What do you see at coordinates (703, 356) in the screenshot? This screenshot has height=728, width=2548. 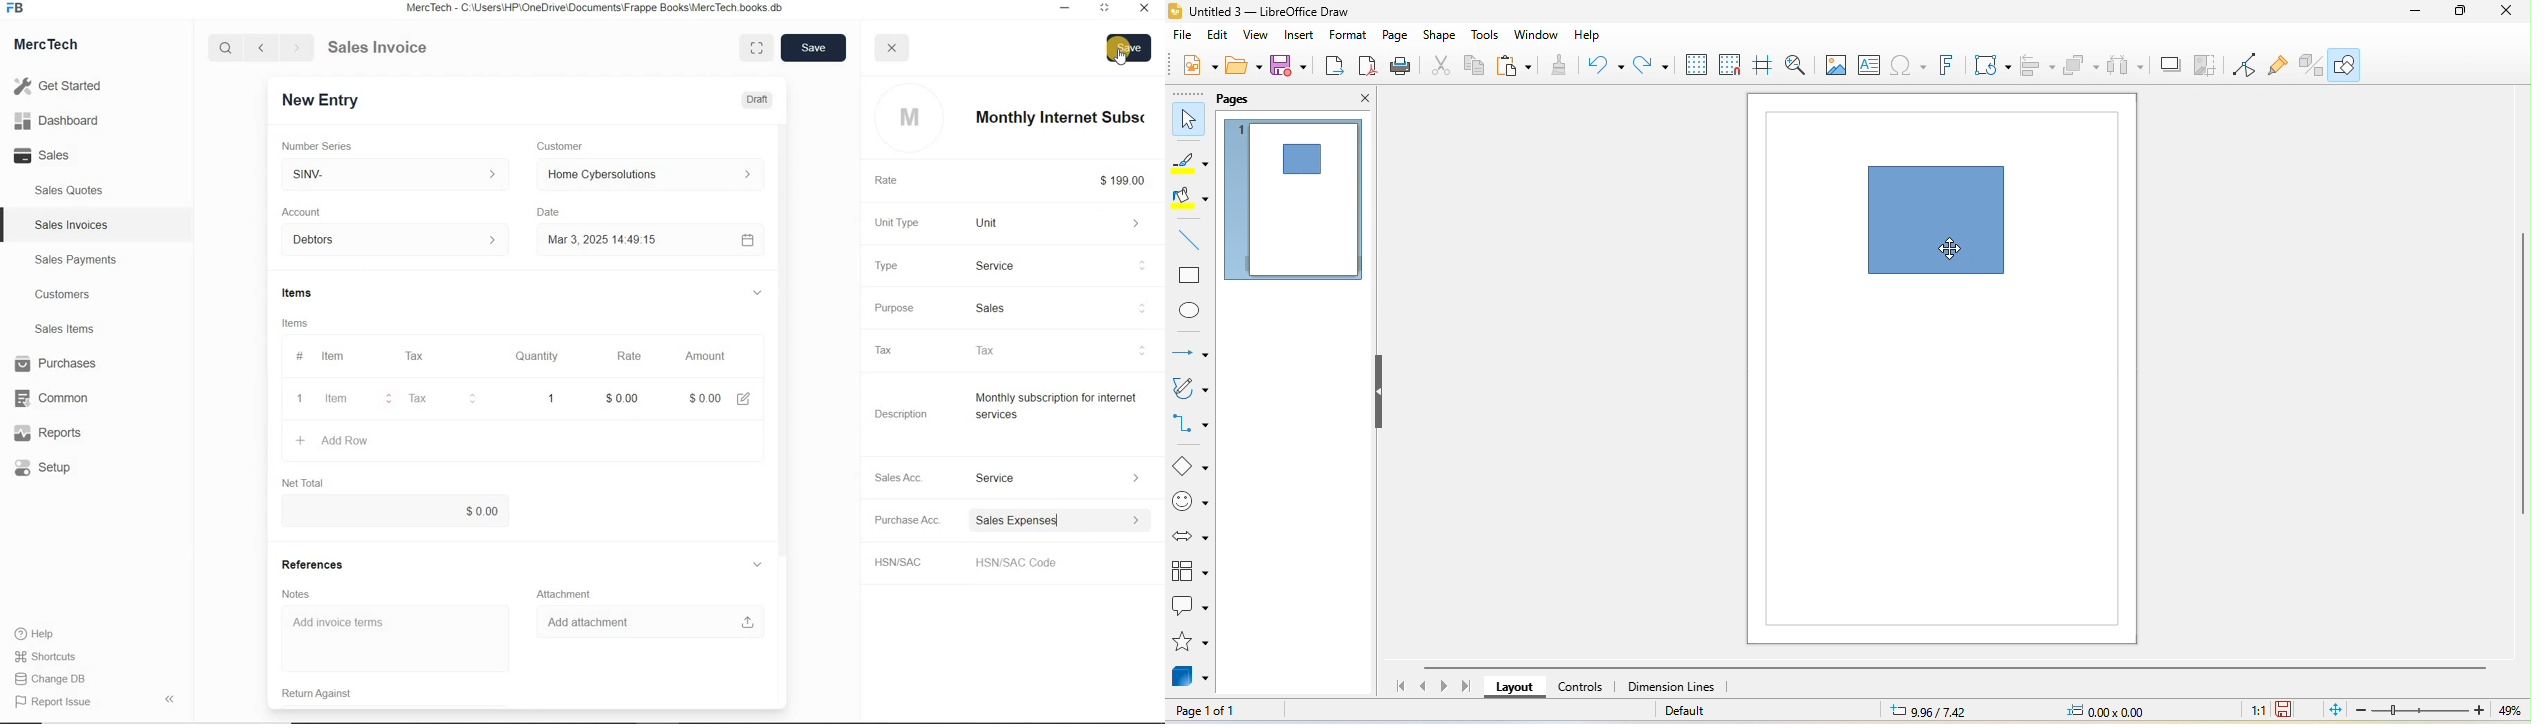 I see `Amount` at bounding box center [703, 356].